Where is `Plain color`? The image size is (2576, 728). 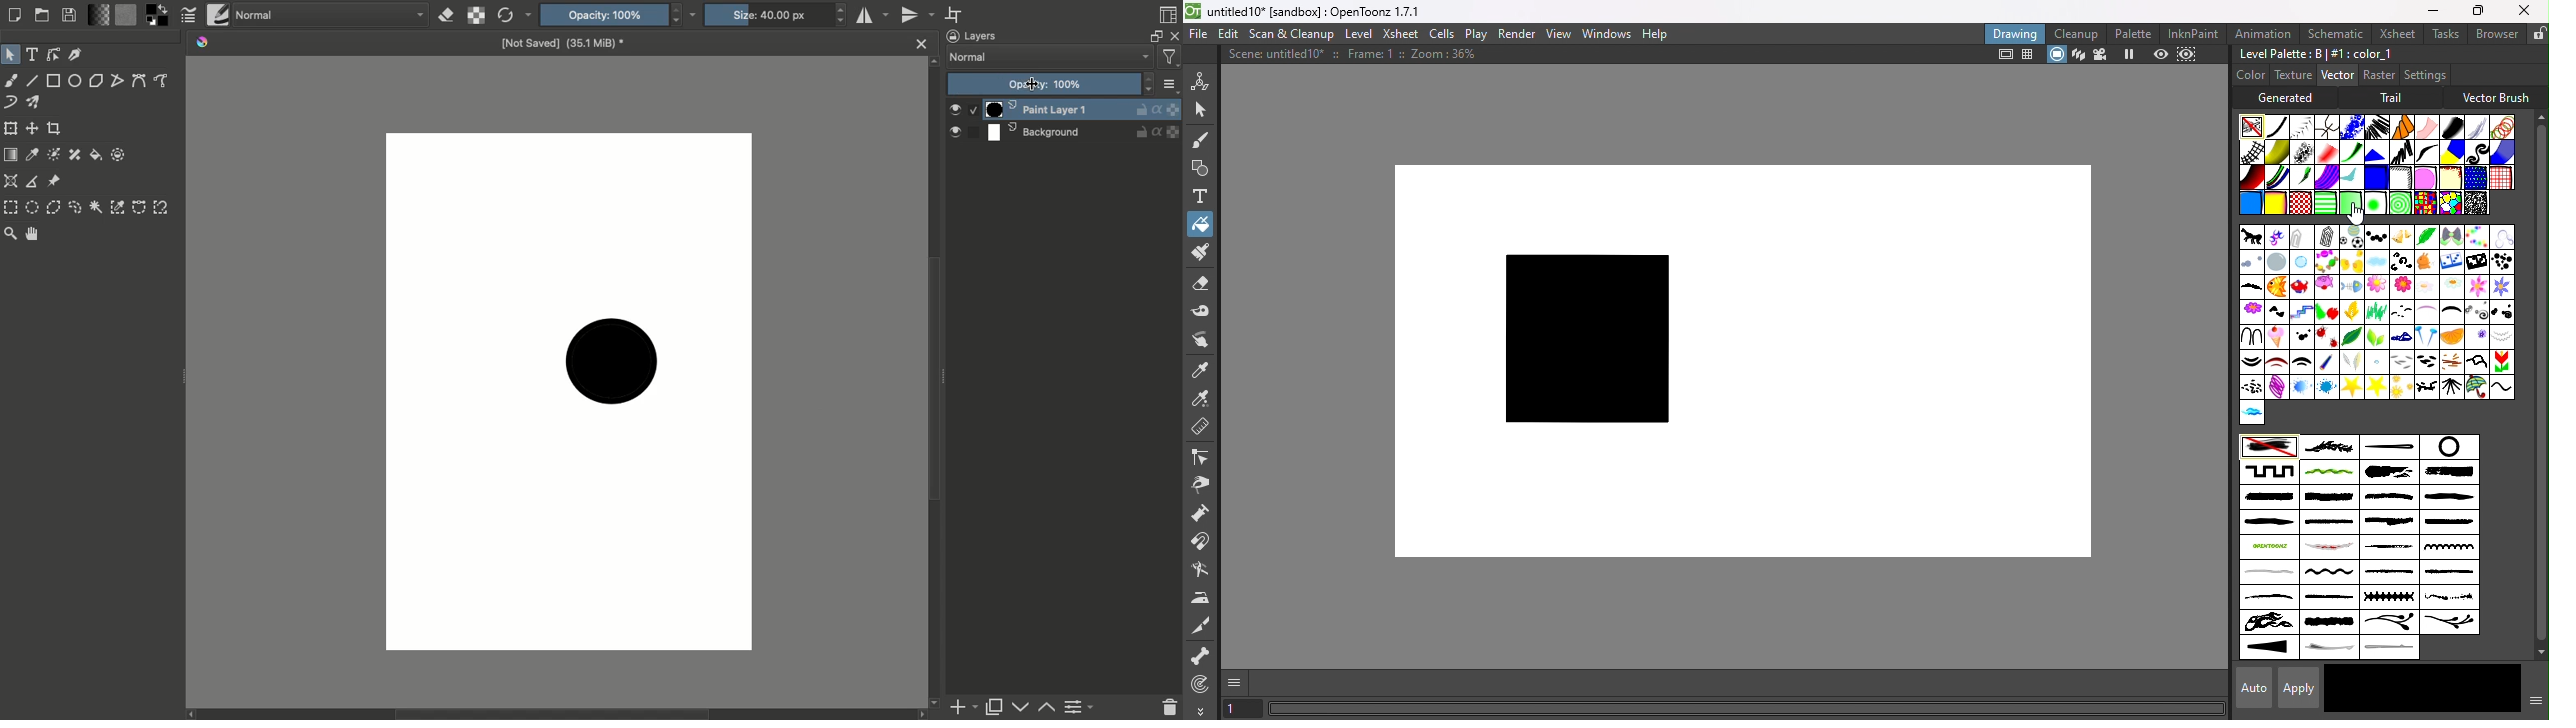 Plain color is located at coordinates (2252, 126).